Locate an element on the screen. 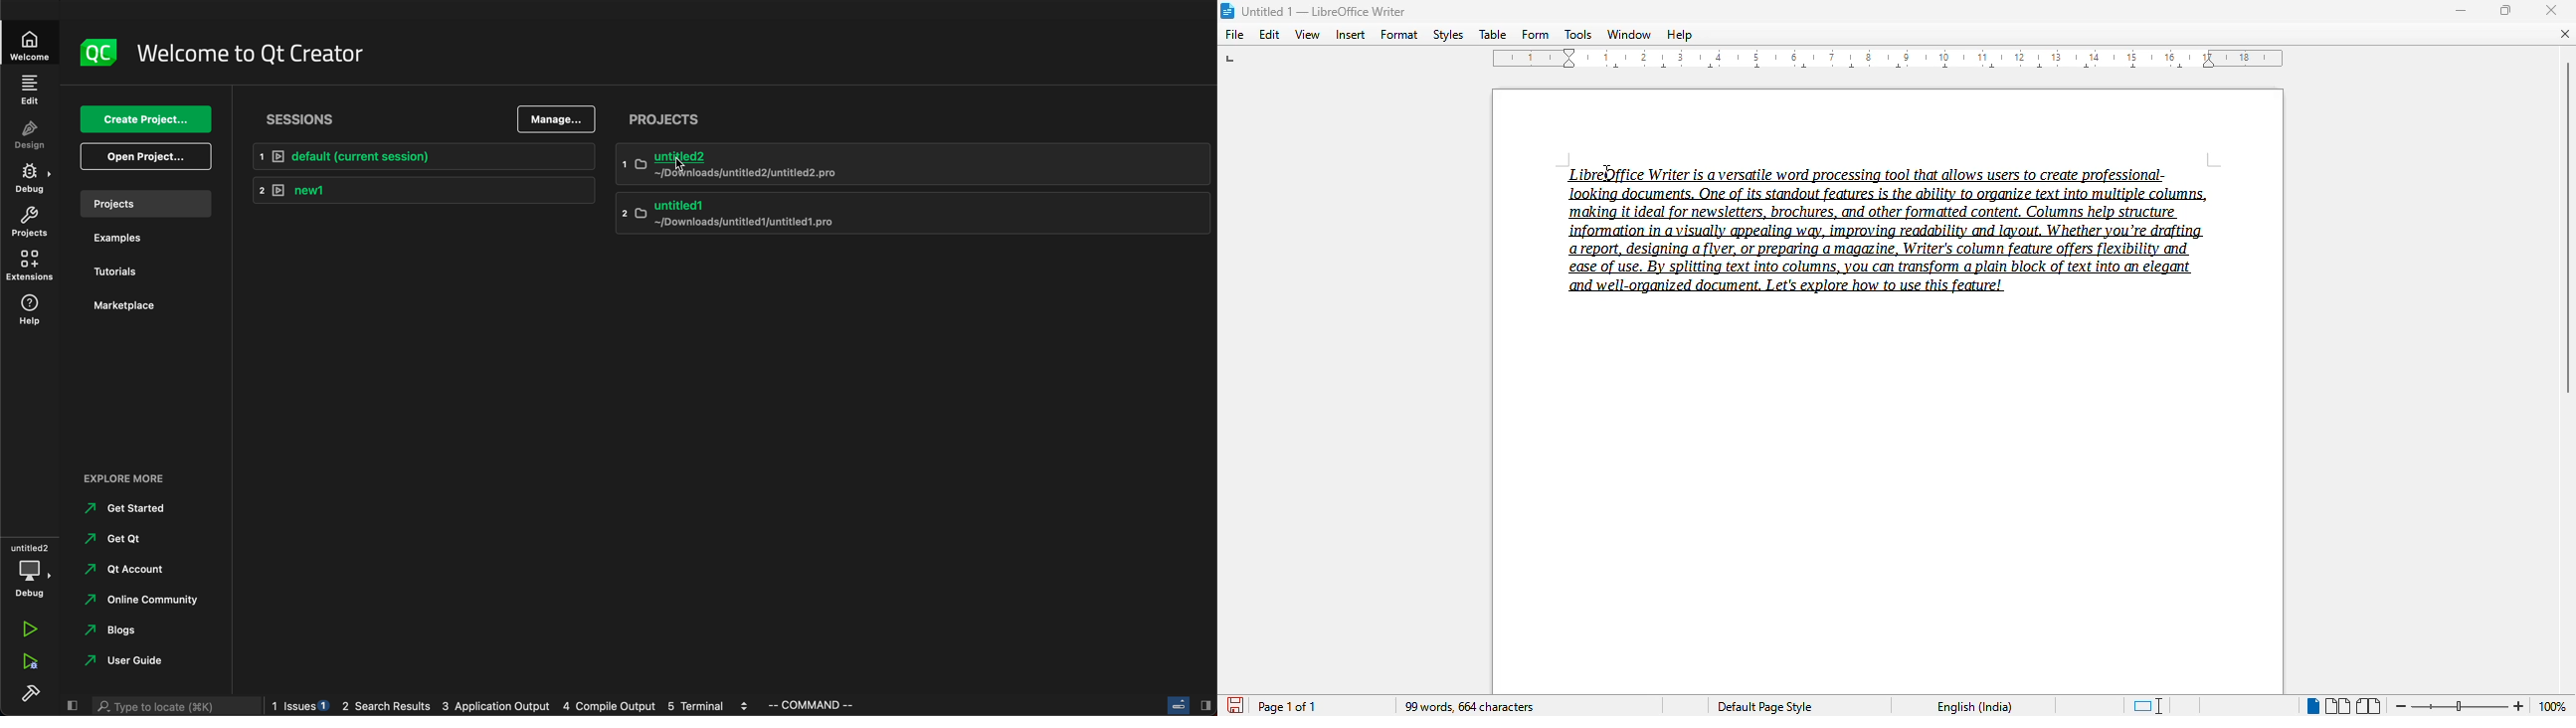 The image size is (2576, 728). untitled2 is located at coordinates (916, 163).